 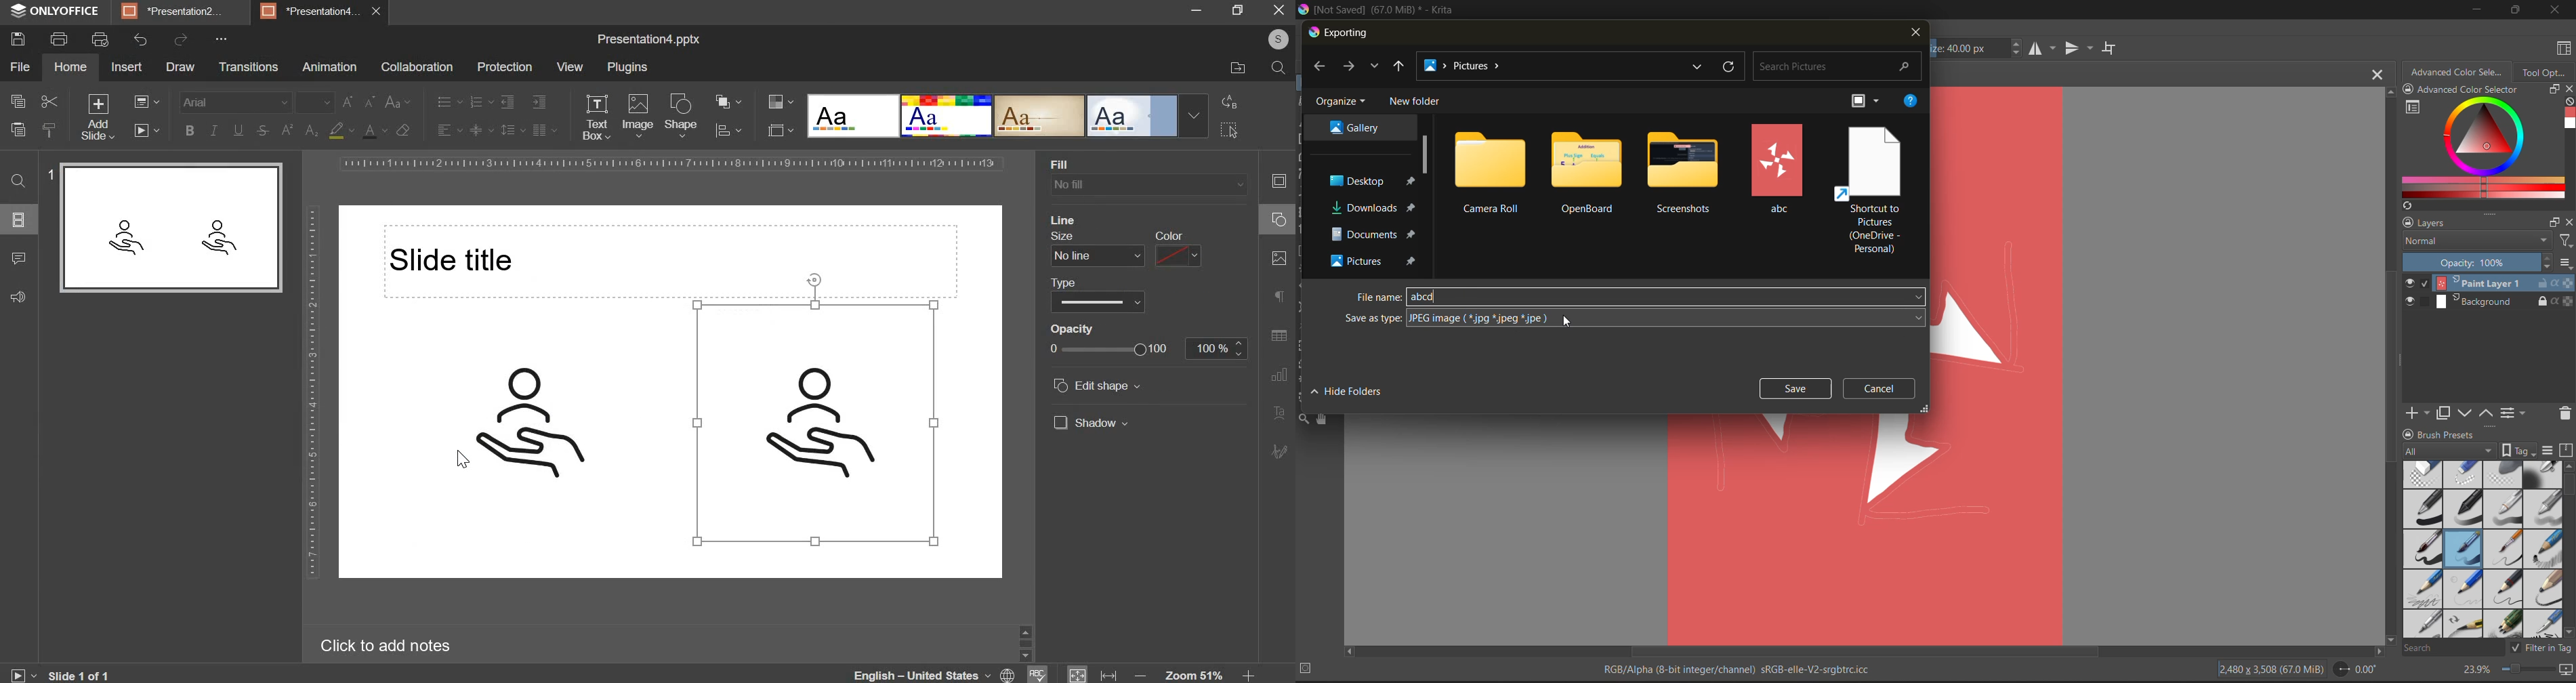 I want to click on slideshow, so click(x=149, y=134).